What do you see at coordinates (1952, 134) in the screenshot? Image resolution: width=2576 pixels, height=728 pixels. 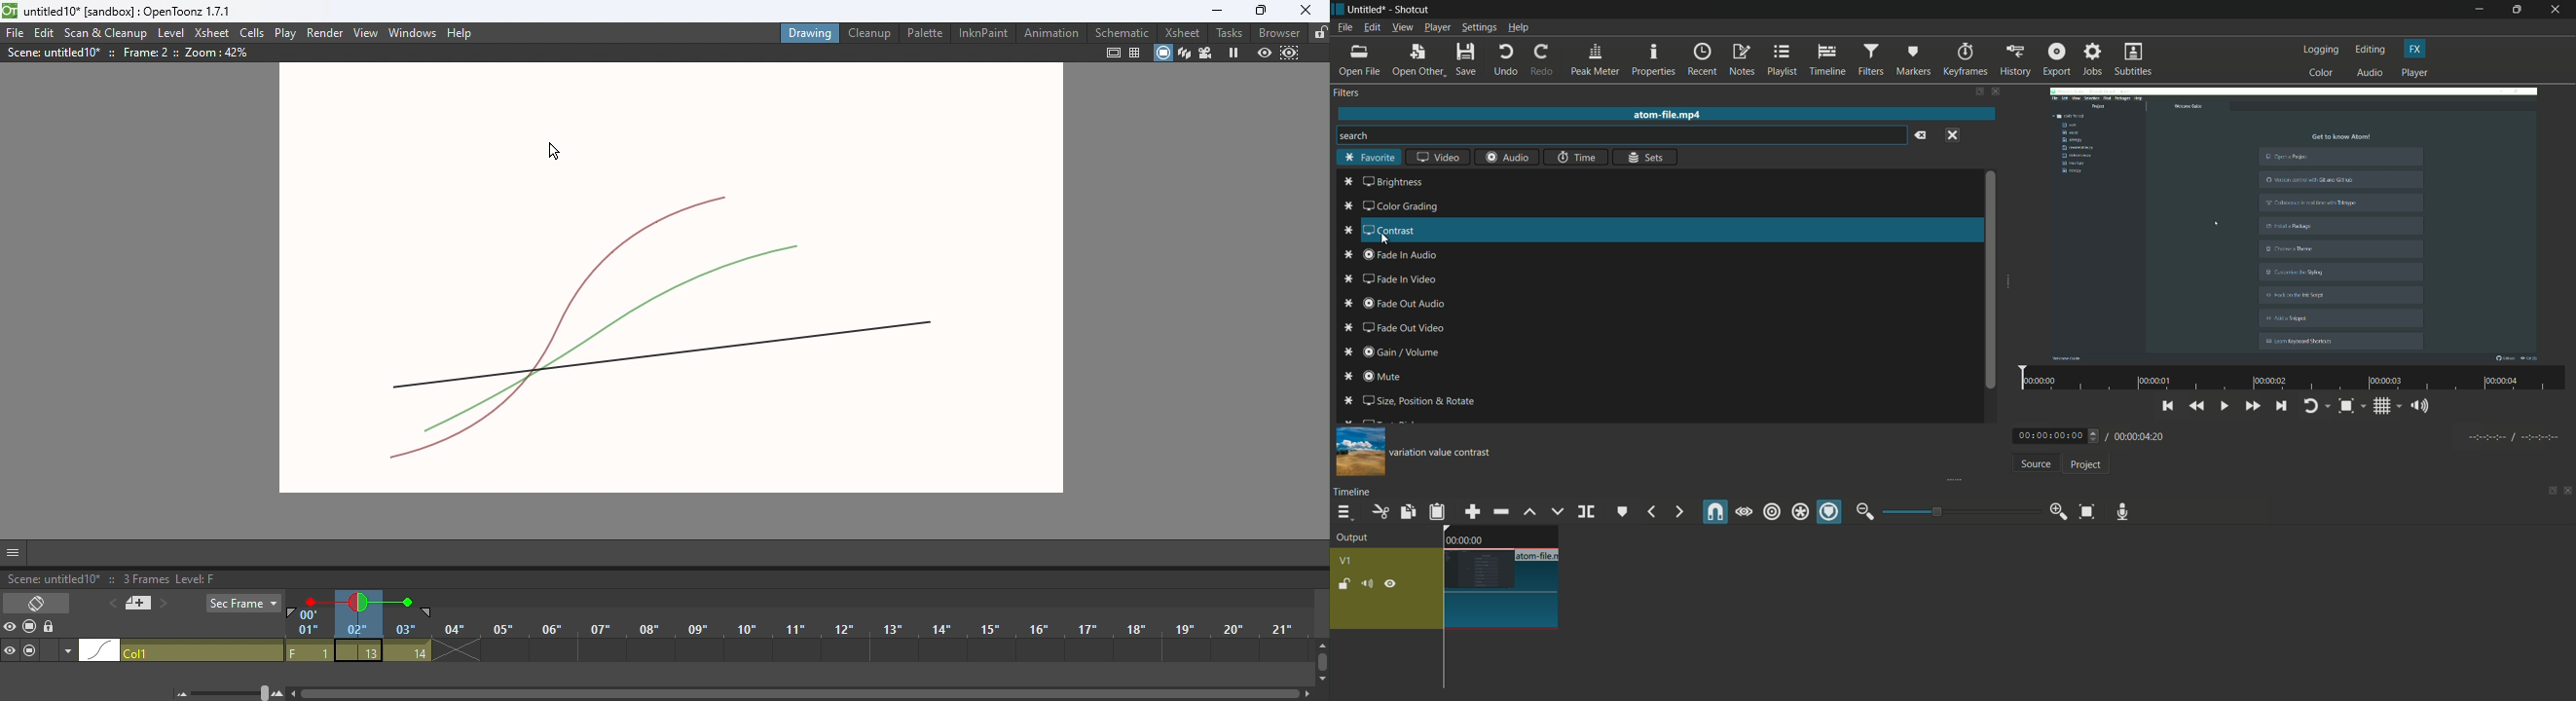 I see `close menu` at bounding box center [1952, 134].